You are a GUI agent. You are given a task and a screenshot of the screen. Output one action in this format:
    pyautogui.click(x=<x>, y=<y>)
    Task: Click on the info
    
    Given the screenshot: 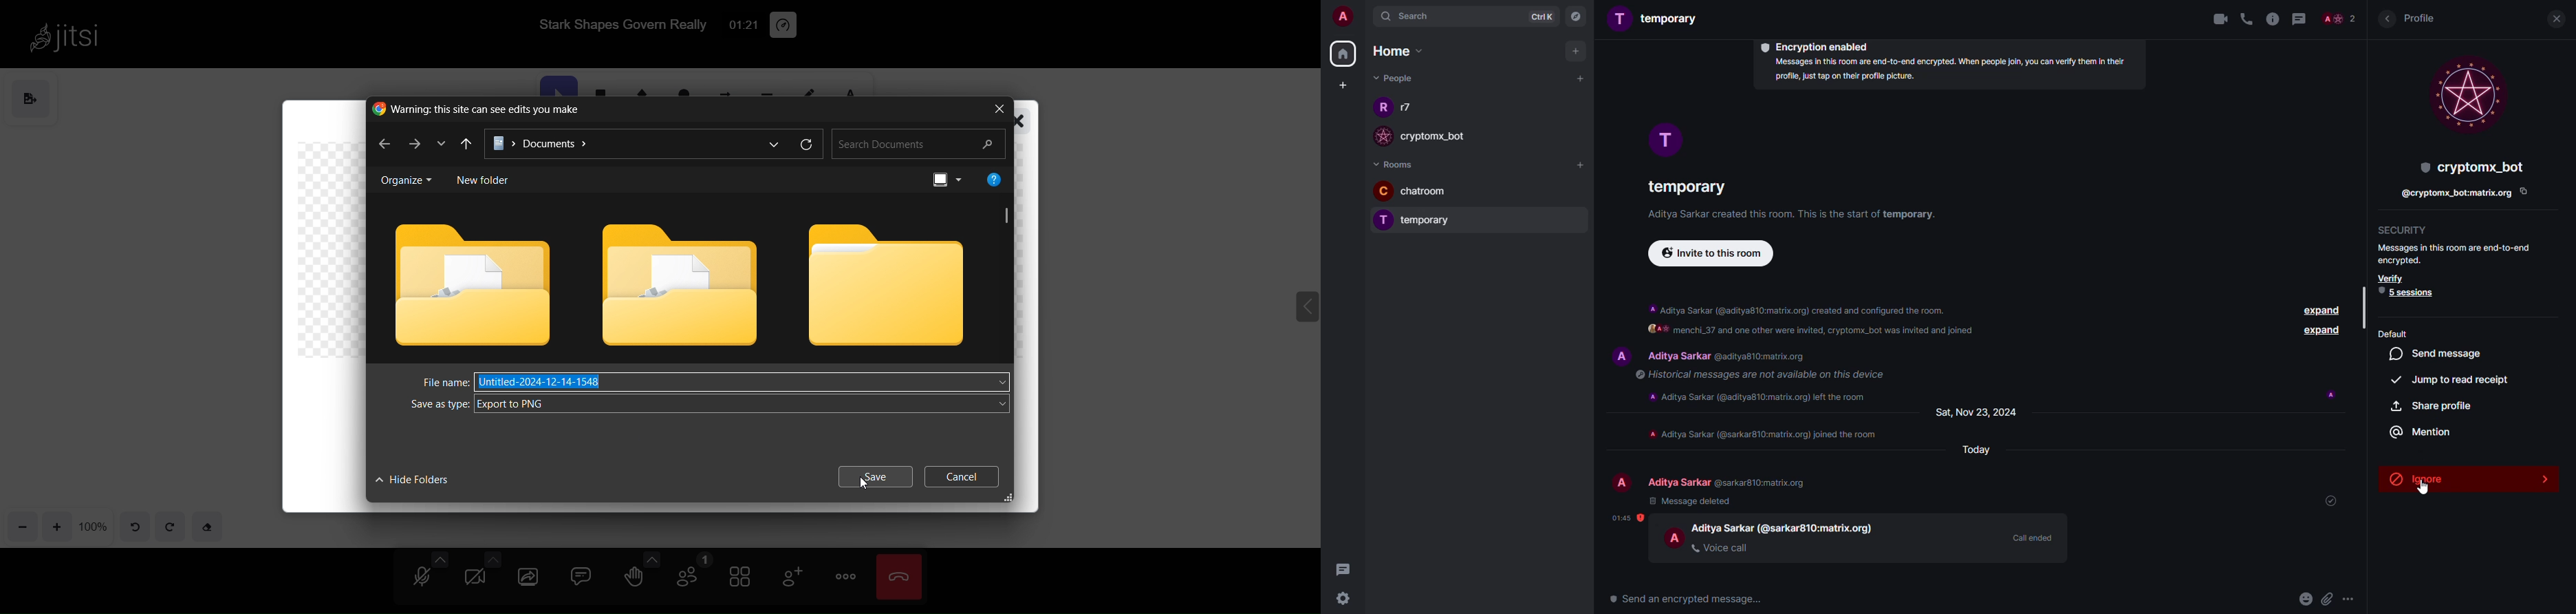 What is the action you would take?
    pyautogui.click(x=1797, y=215)
    